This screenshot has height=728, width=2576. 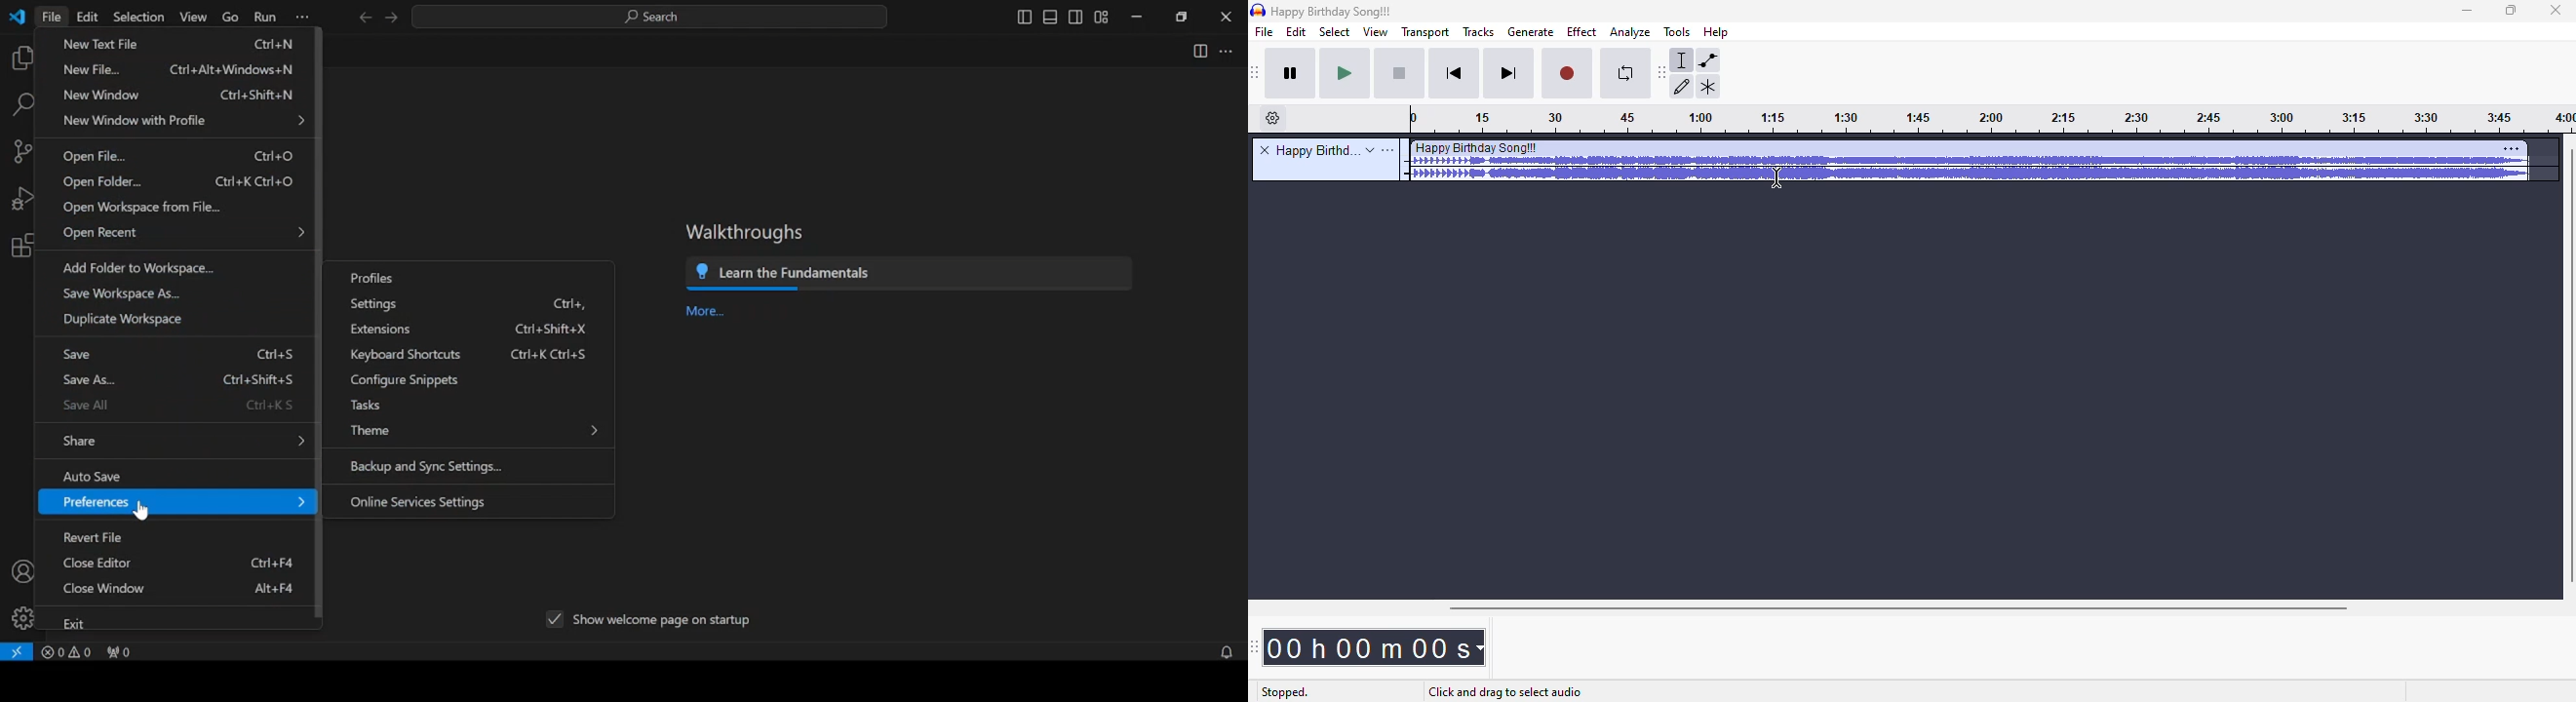 I want to click on ctrl+shift+X, so click(x=551, y=329).